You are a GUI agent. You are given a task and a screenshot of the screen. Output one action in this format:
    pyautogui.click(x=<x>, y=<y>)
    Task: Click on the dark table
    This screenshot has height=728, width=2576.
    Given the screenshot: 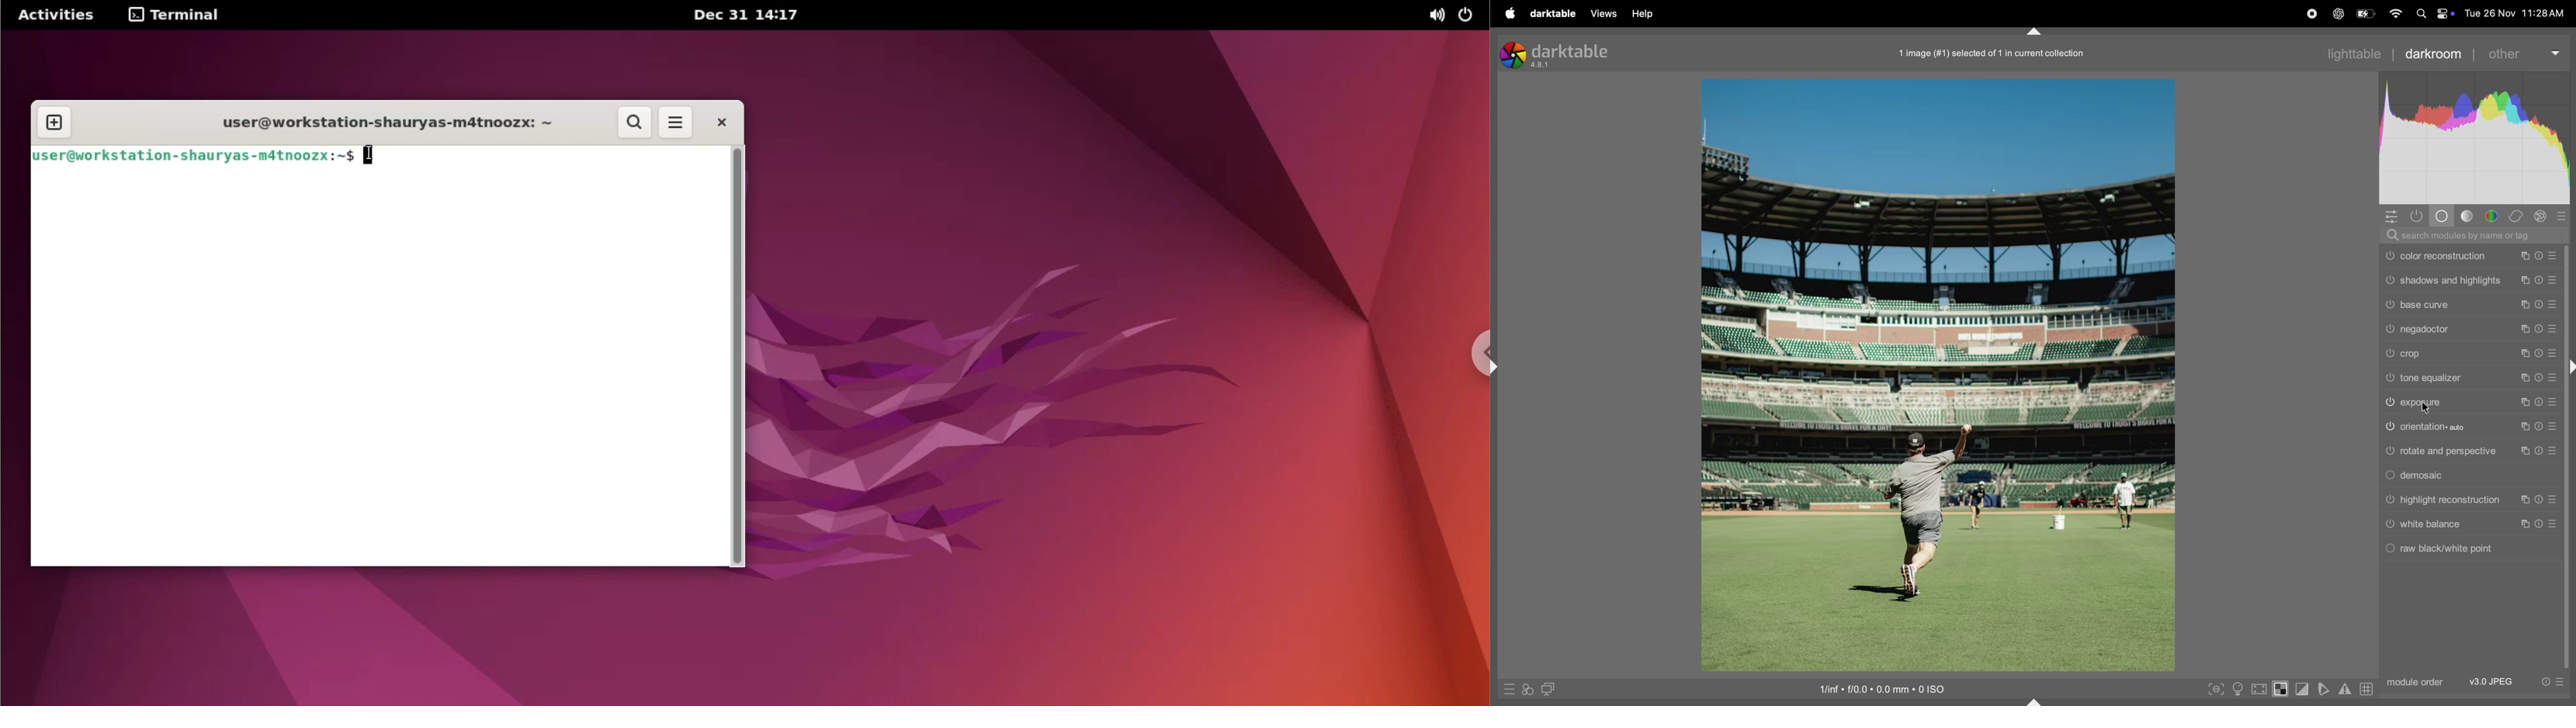 What is the action you would take?
    pyautogui.click(x=1551, y=12)
    